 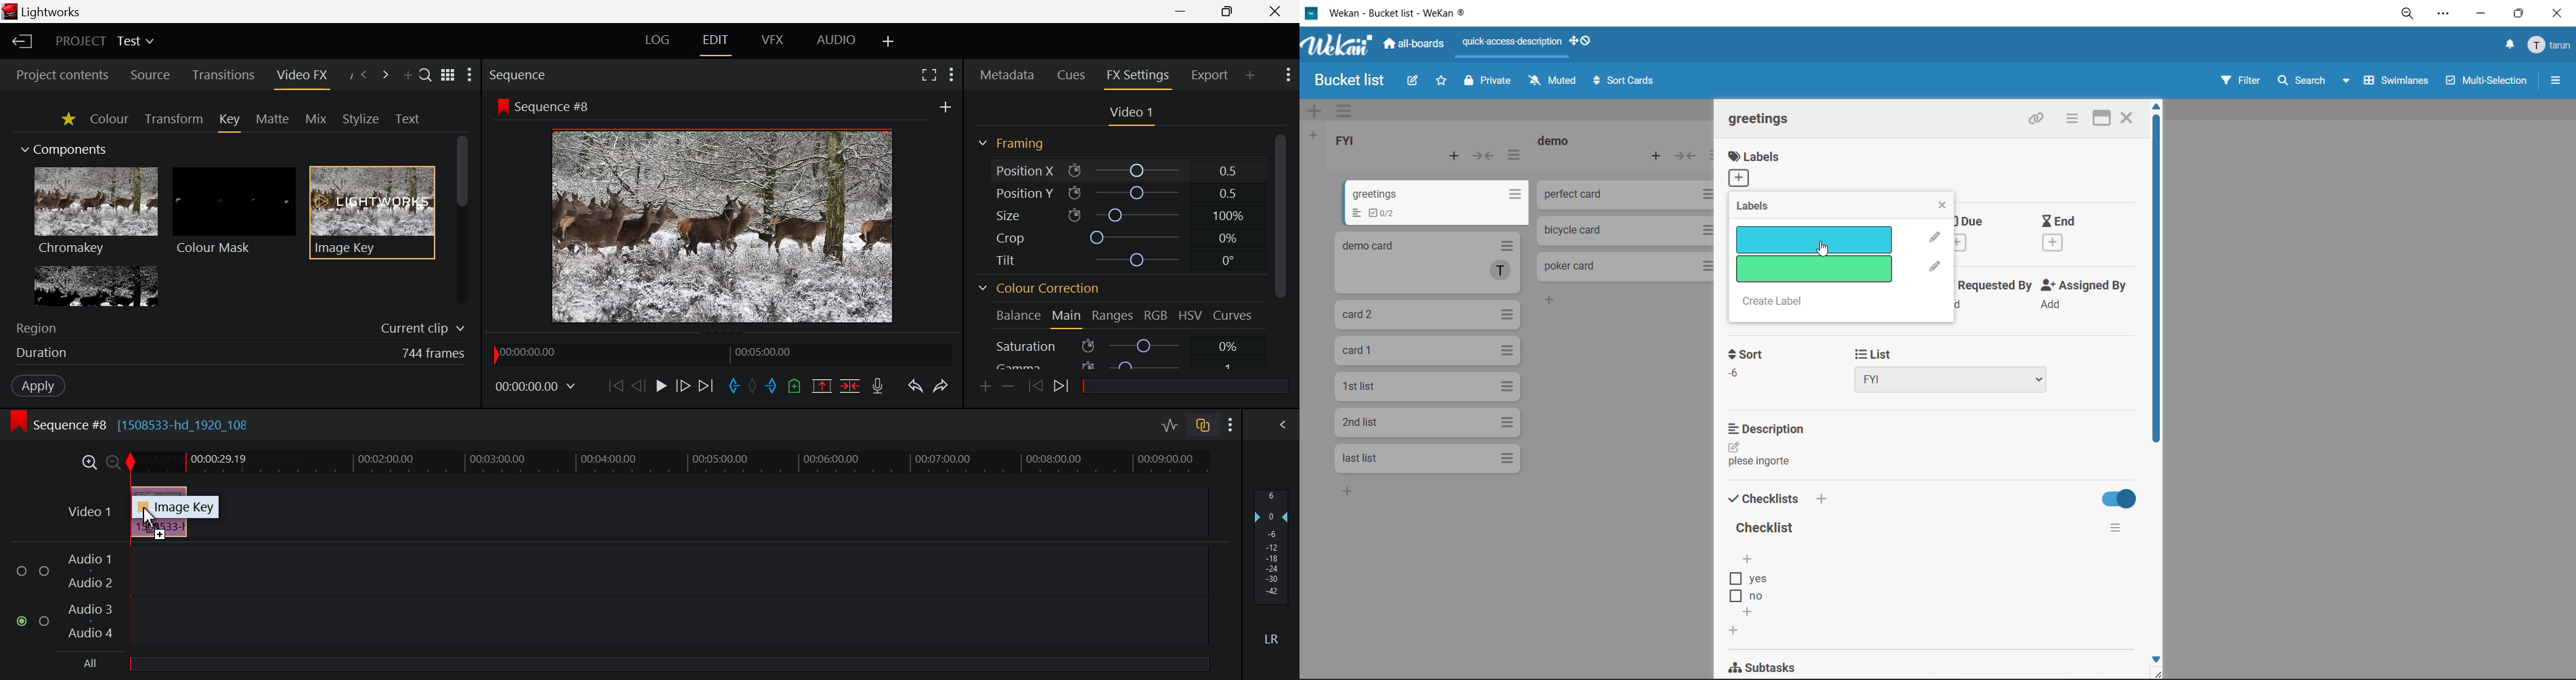 I want to click on app logo, so click(x=1339, y=47).